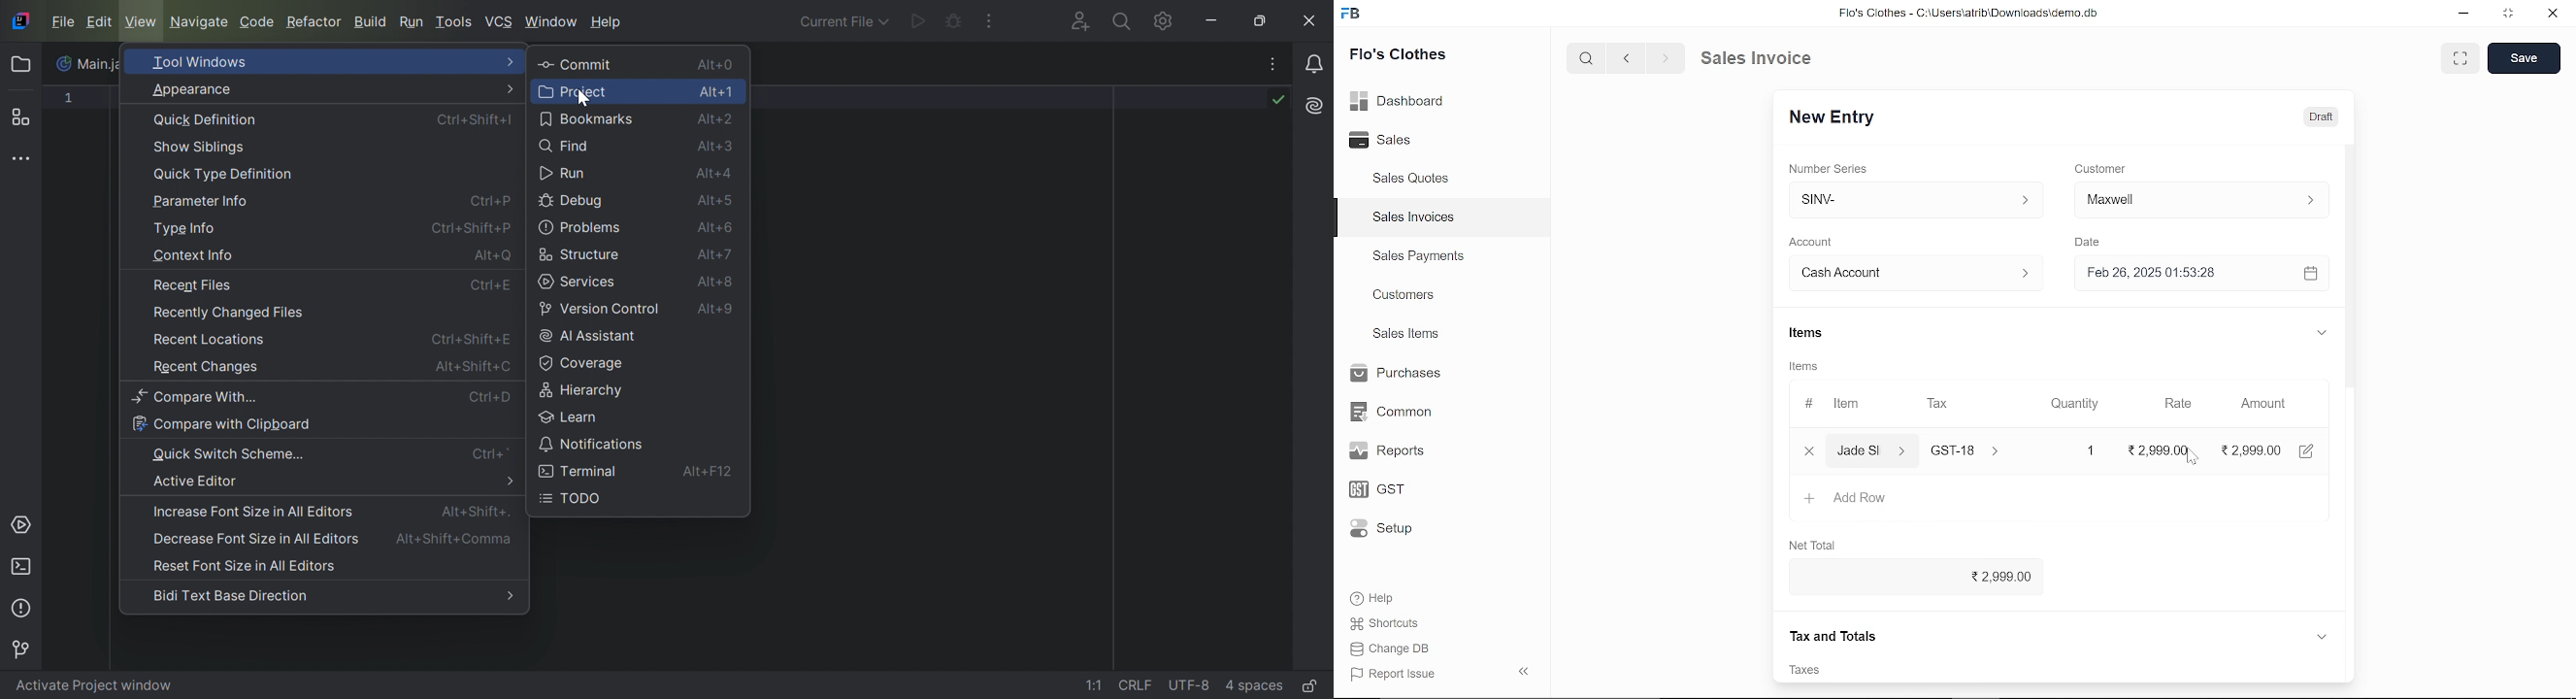 Image resolution: width=2576 pixels, height=700 pixels. What do you see at coordinates (1804, 335) in the screenshot?
I see `Items` at bounding box center [1804, 335].